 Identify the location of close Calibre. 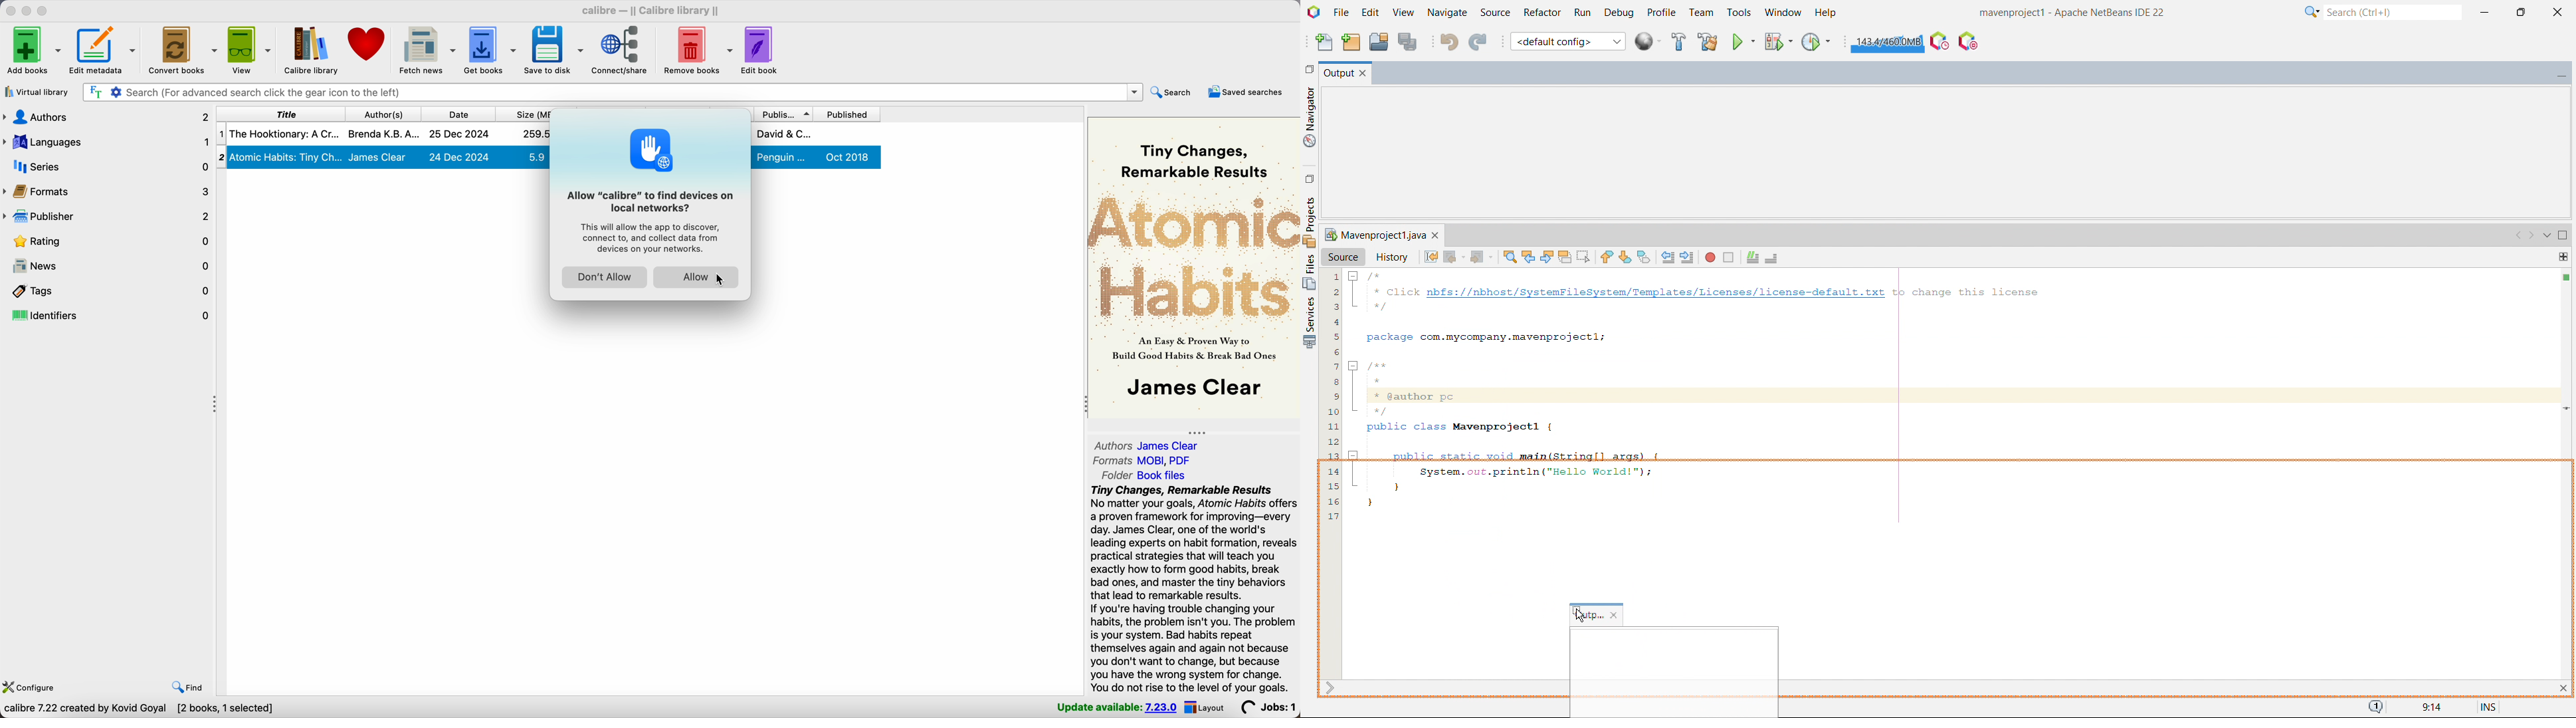
(9, 10).